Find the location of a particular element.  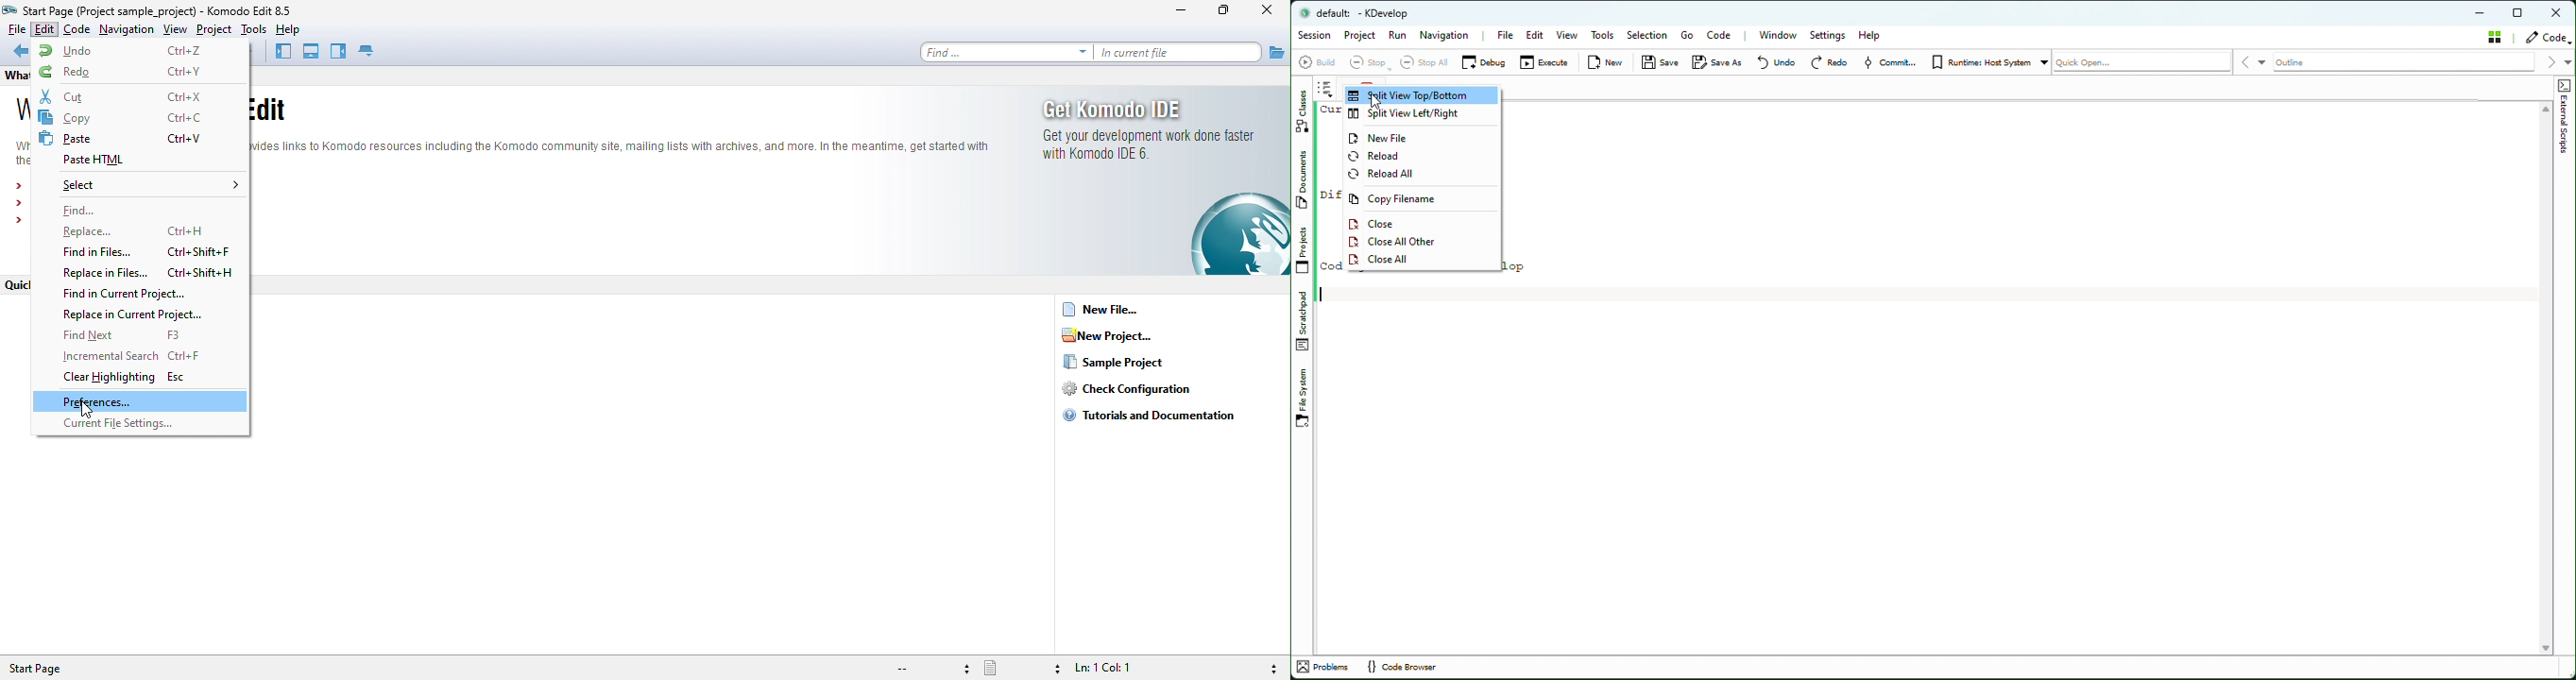

close is located at coordinates (1271, 11).